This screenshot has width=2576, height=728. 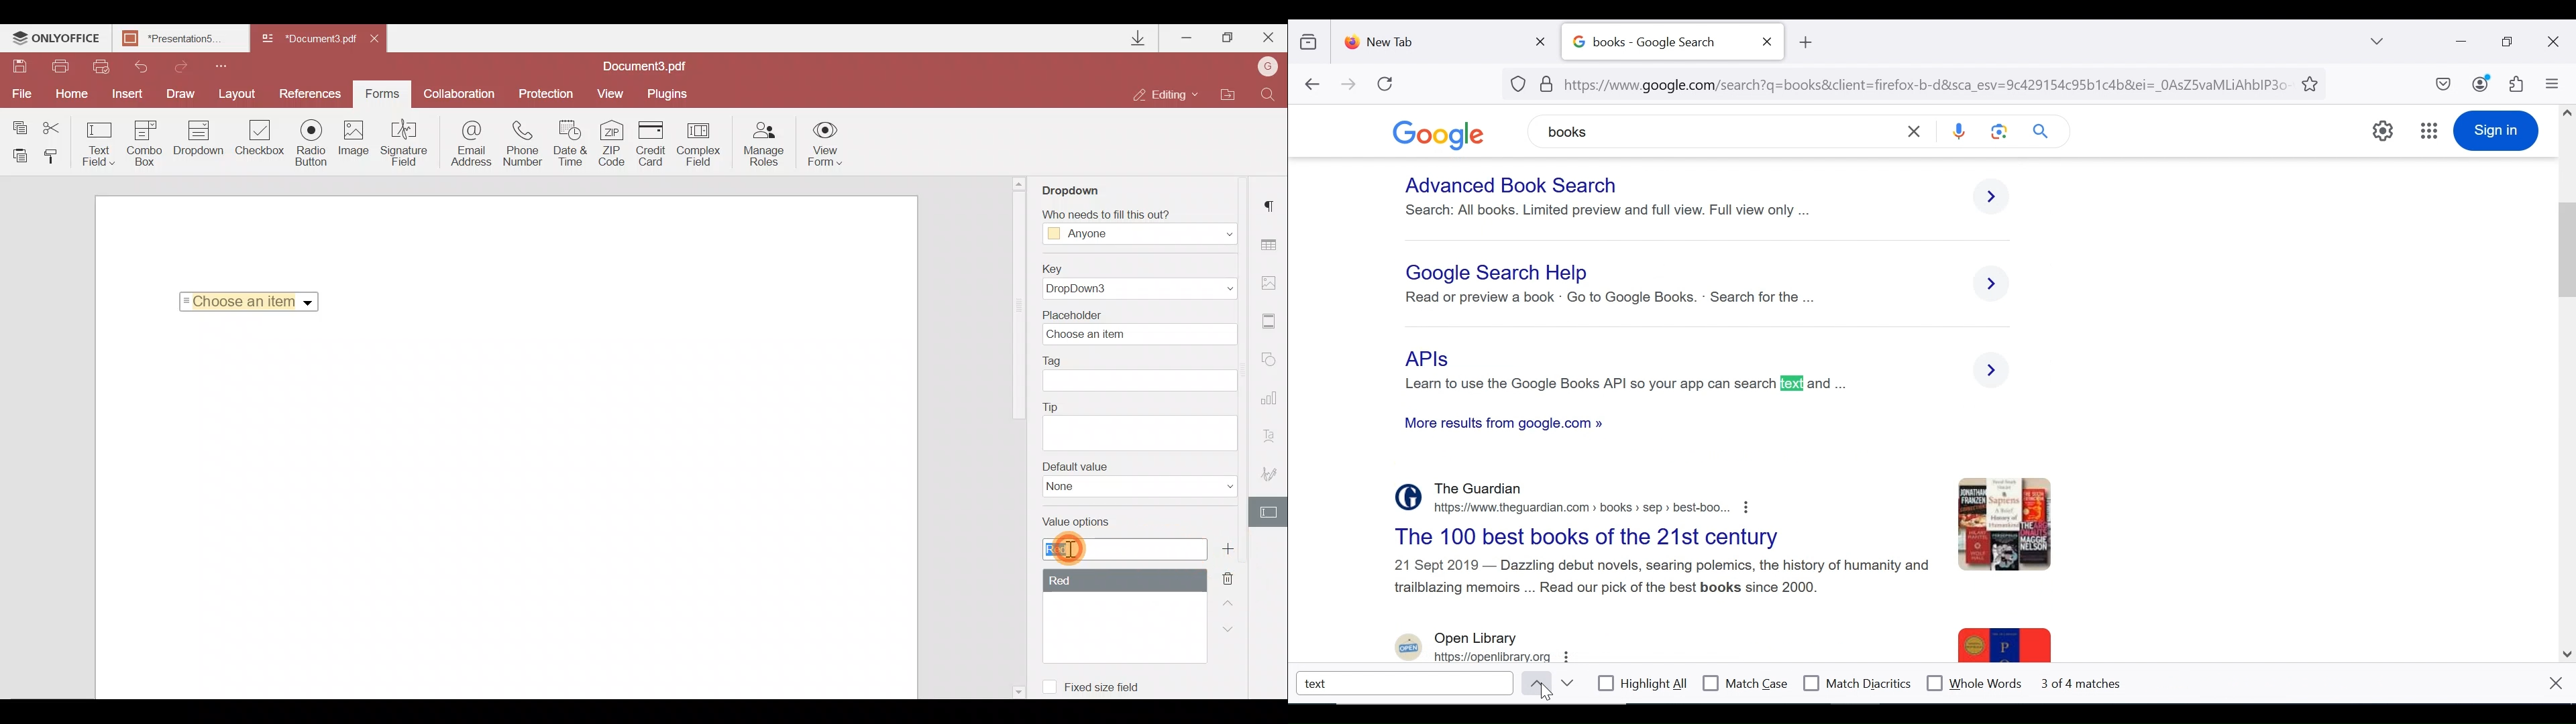 I want to click on Radio, so click(x=313, y=143).